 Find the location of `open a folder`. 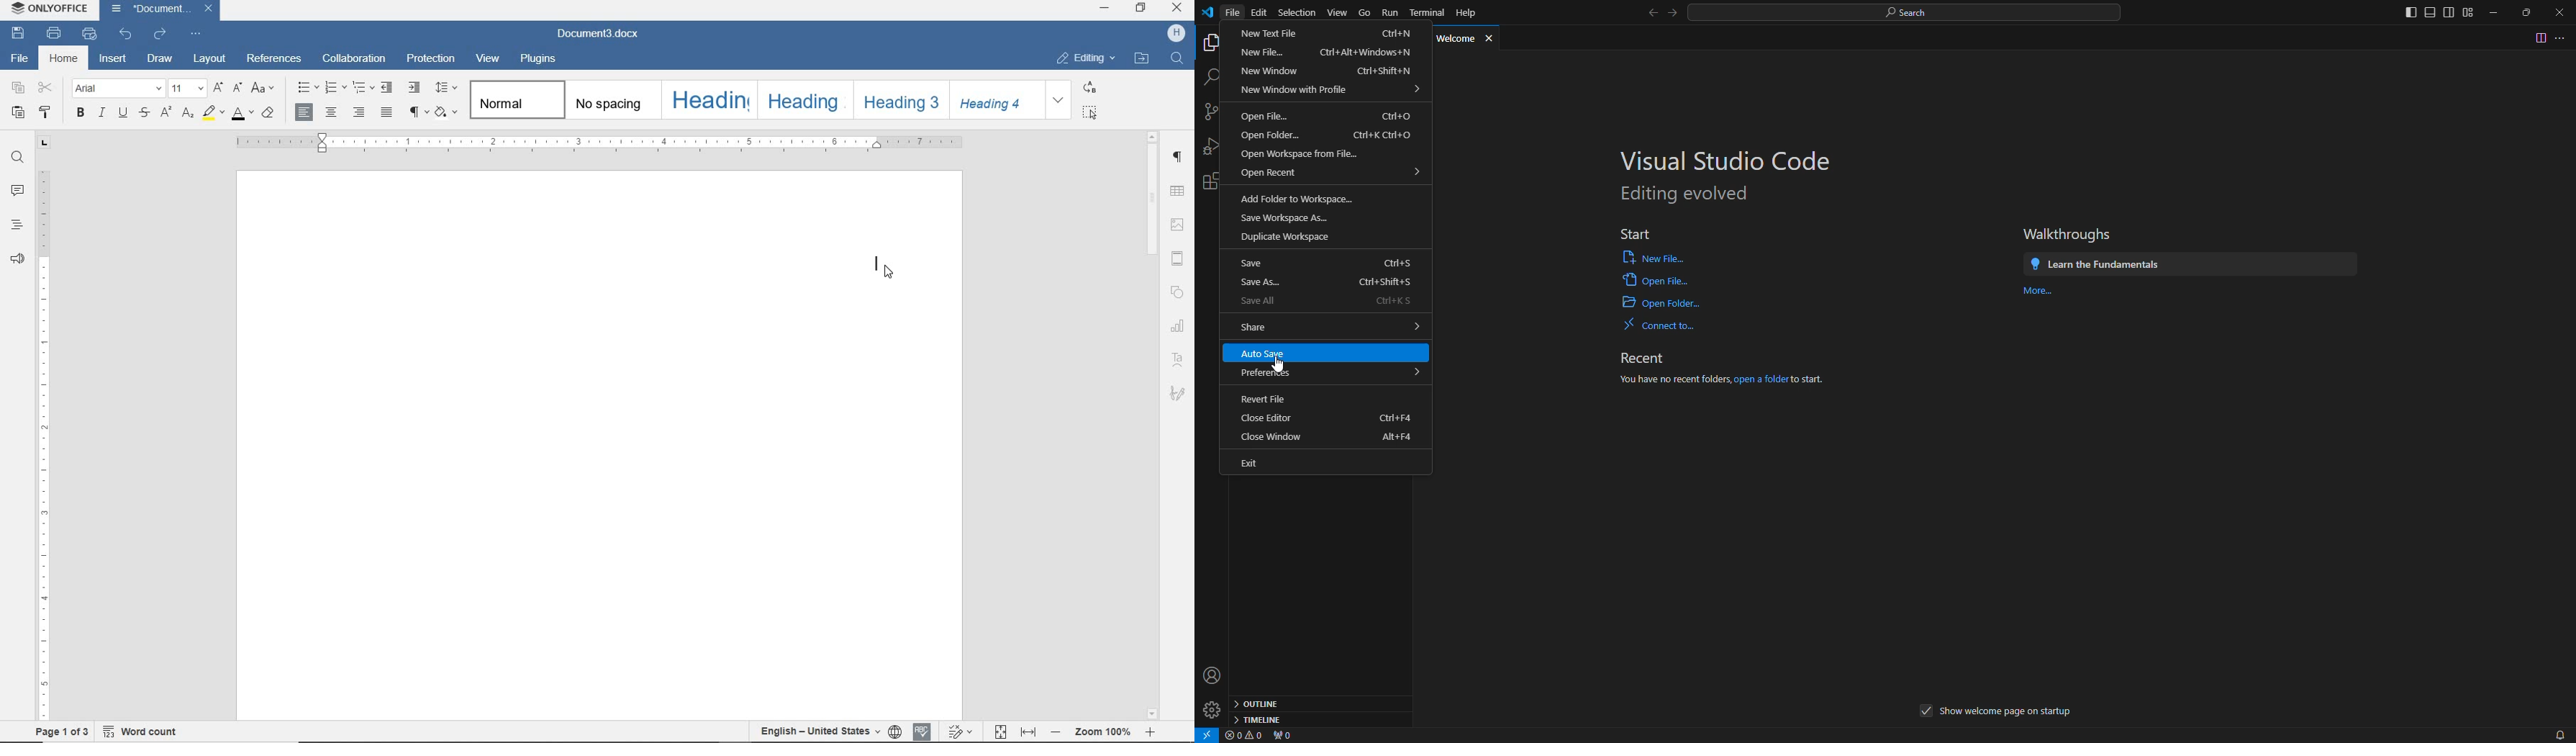

open a folder is located at coordinates (1761, 380).